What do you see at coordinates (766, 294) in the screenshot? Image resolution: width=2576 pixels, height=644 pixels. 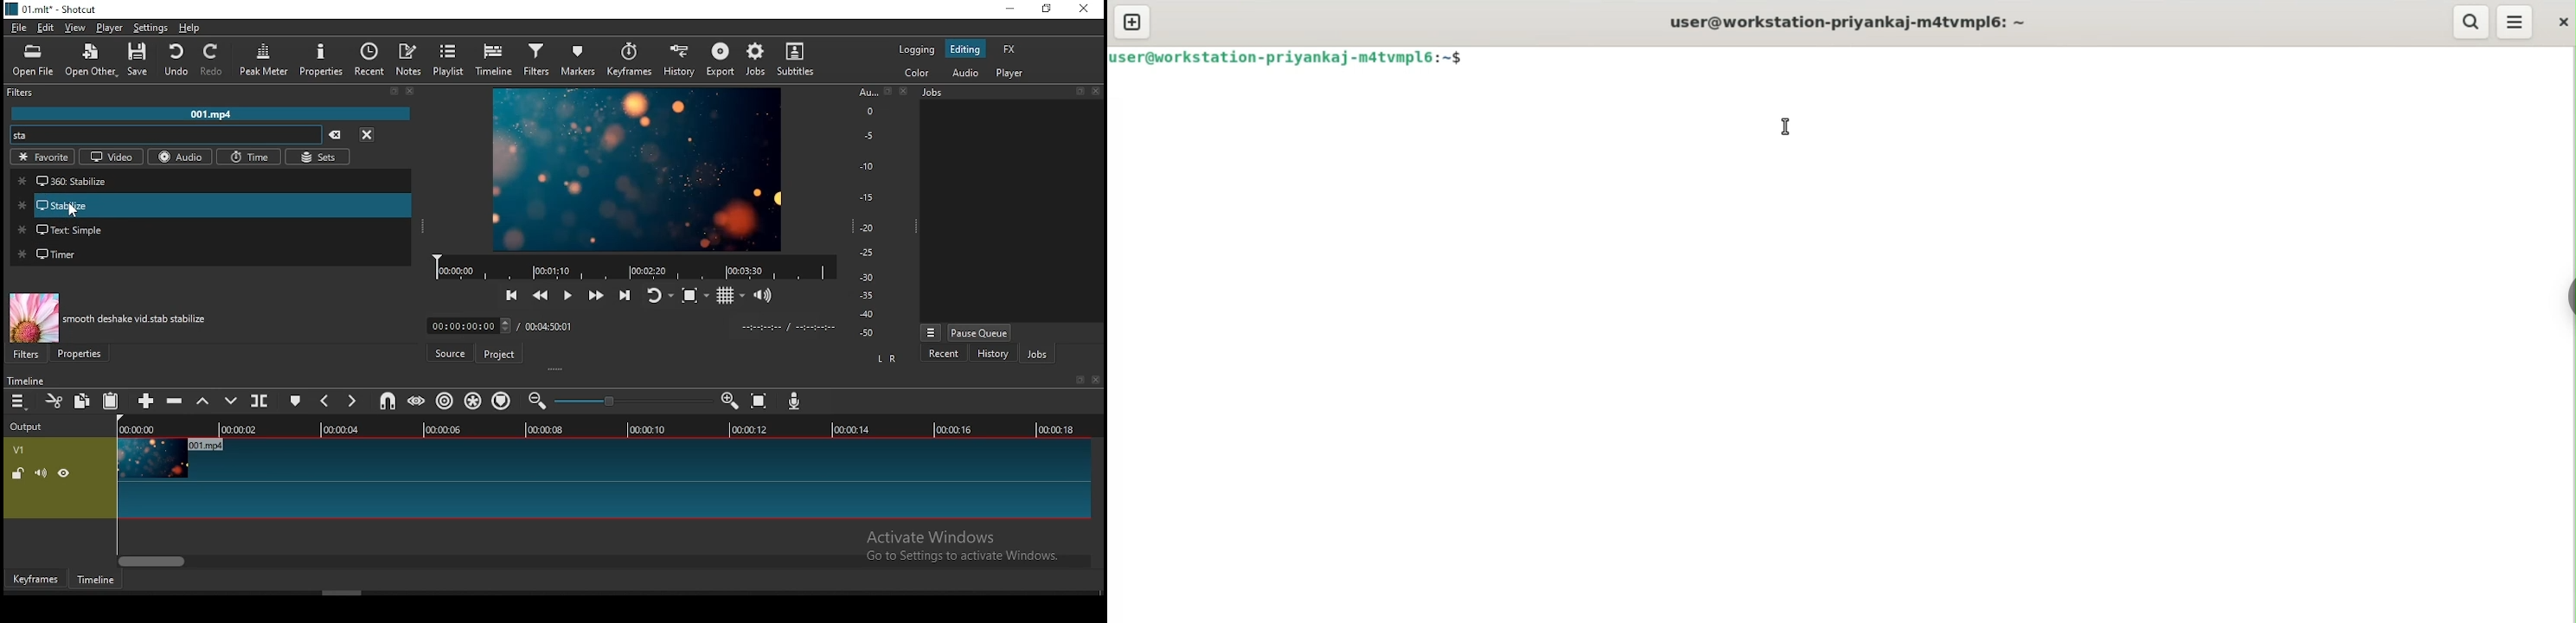 I see `show volume control` at bounding box center [766, 294].